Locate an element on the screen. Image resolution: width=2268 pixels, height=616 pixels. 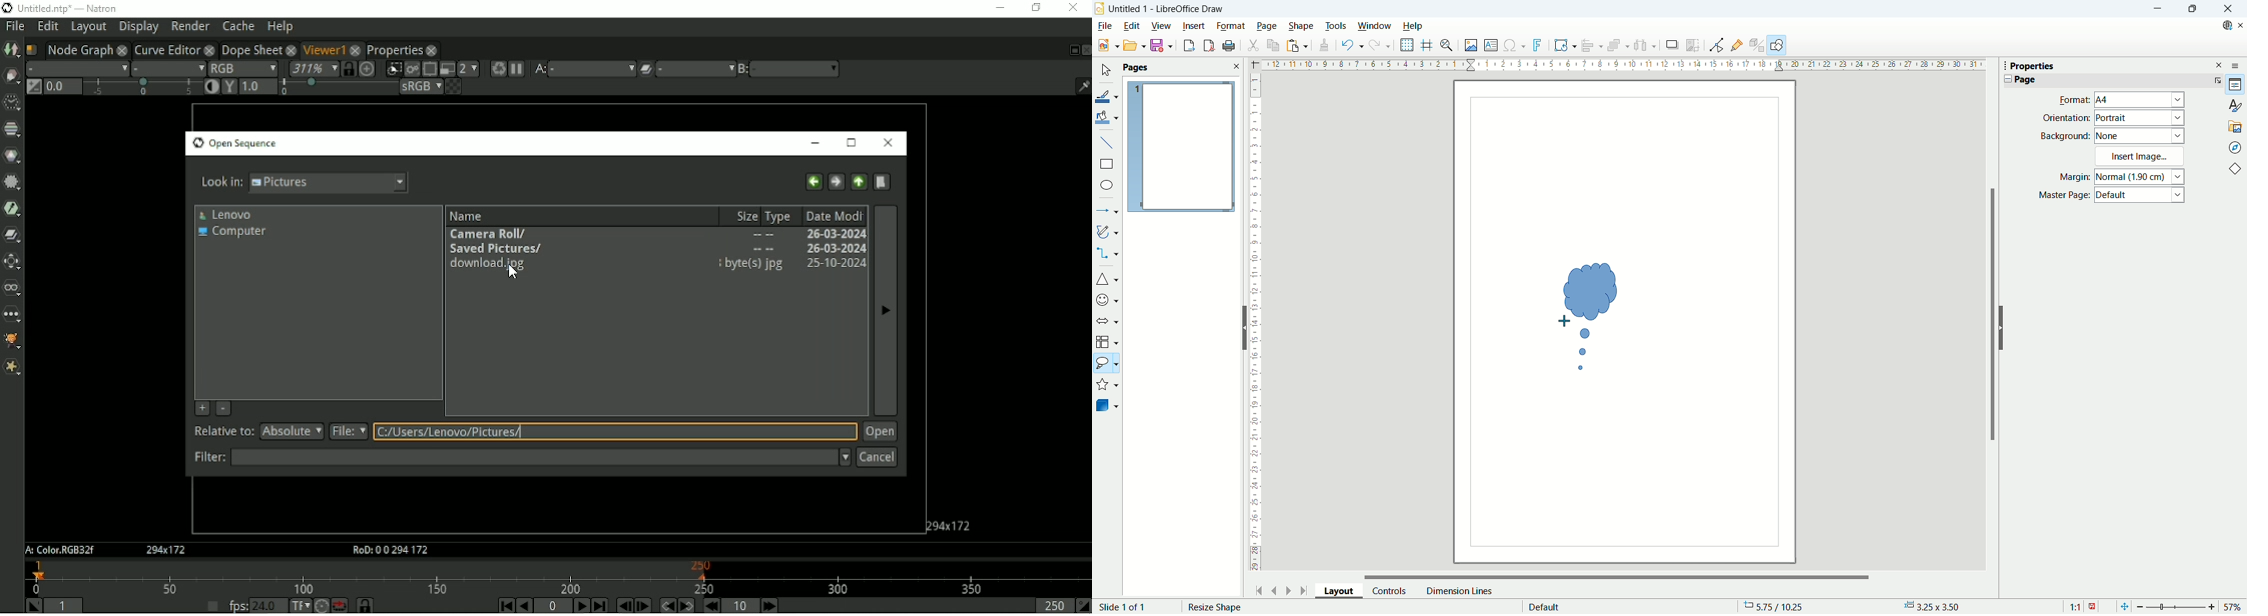
Tooltip drag is located at coordinates (2000, 65).